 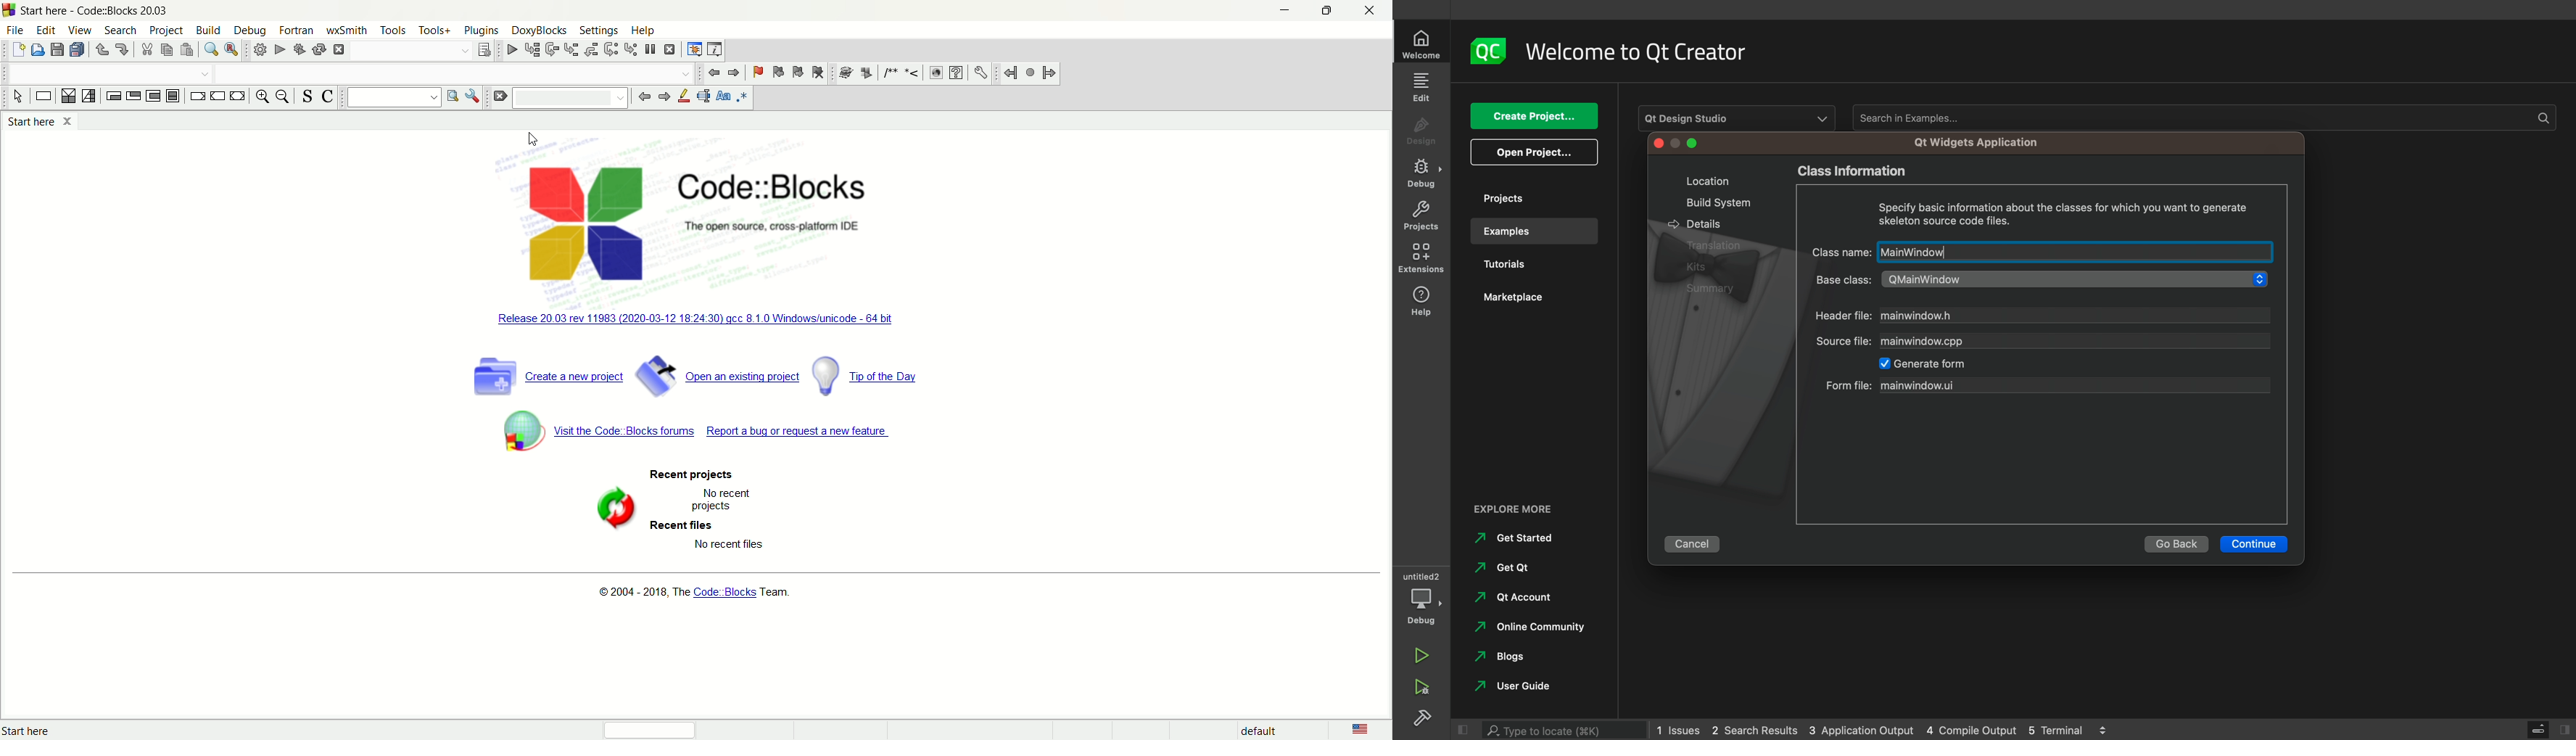 I want to click on maximize, so click(x=1326, y=9).